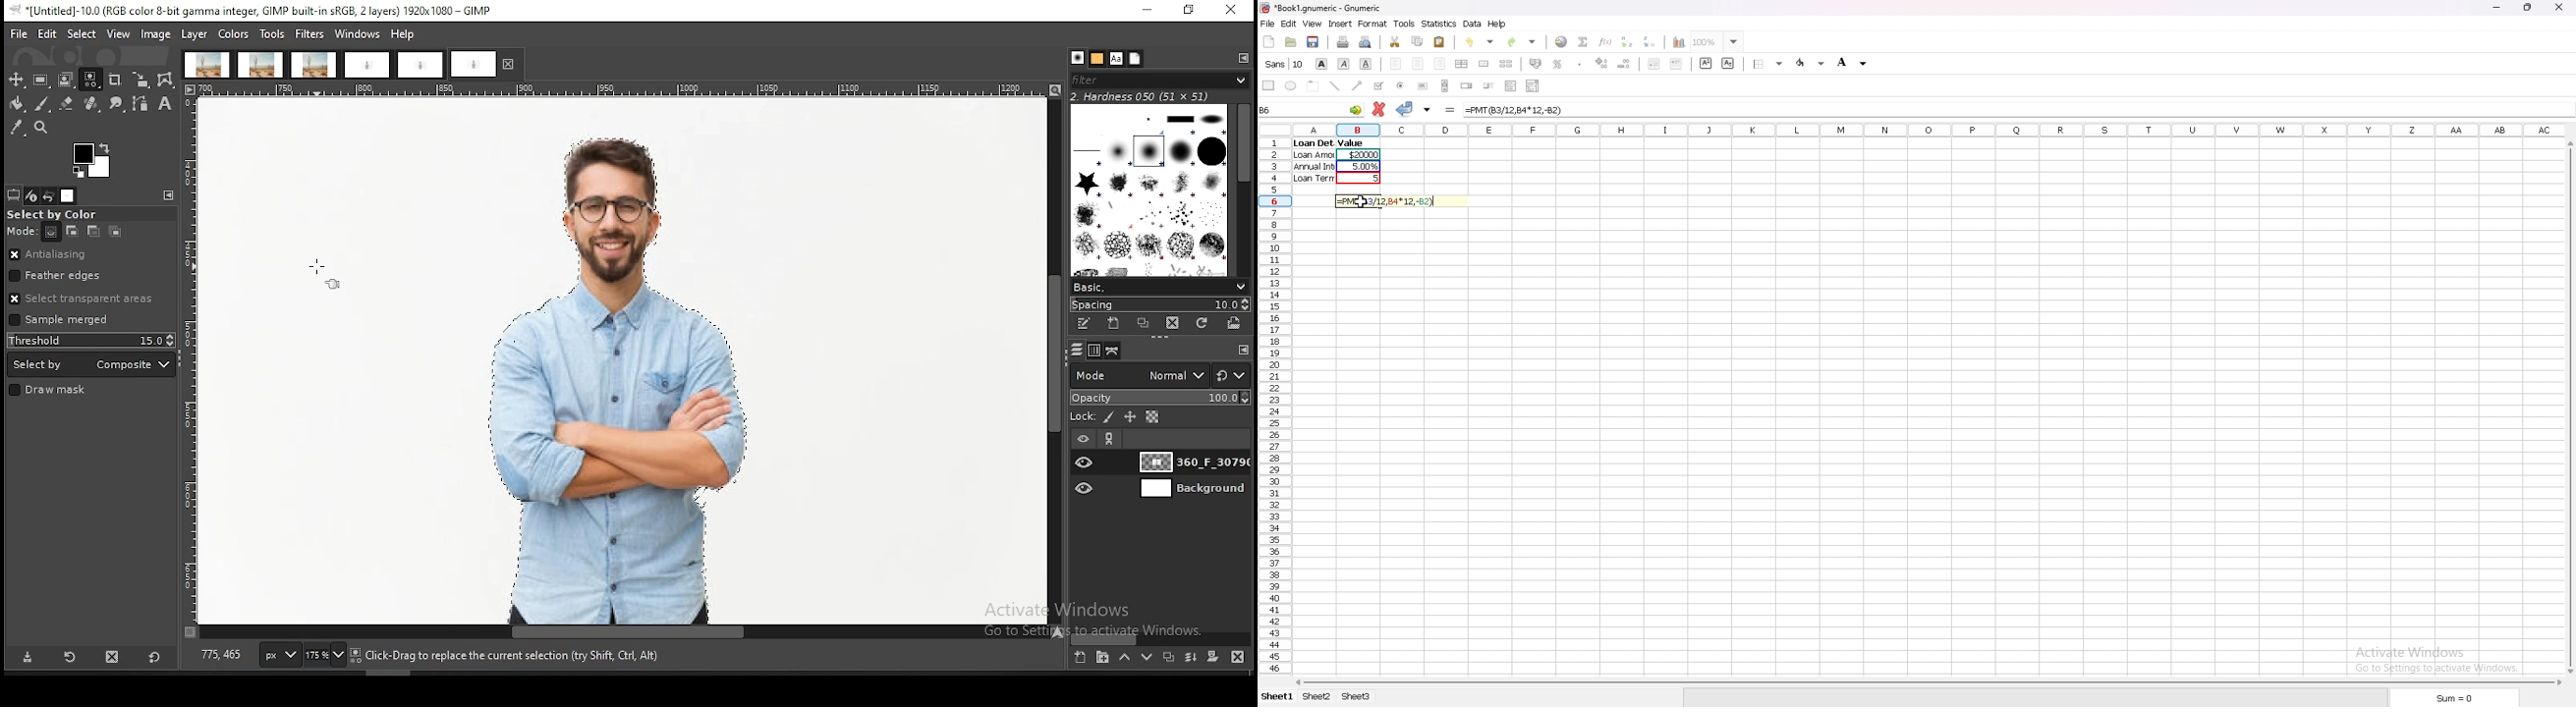  What do you see at coordinates (92, 232) in the screenshot?
I see `subtract from the current selection` at bounding box center [92, 232].